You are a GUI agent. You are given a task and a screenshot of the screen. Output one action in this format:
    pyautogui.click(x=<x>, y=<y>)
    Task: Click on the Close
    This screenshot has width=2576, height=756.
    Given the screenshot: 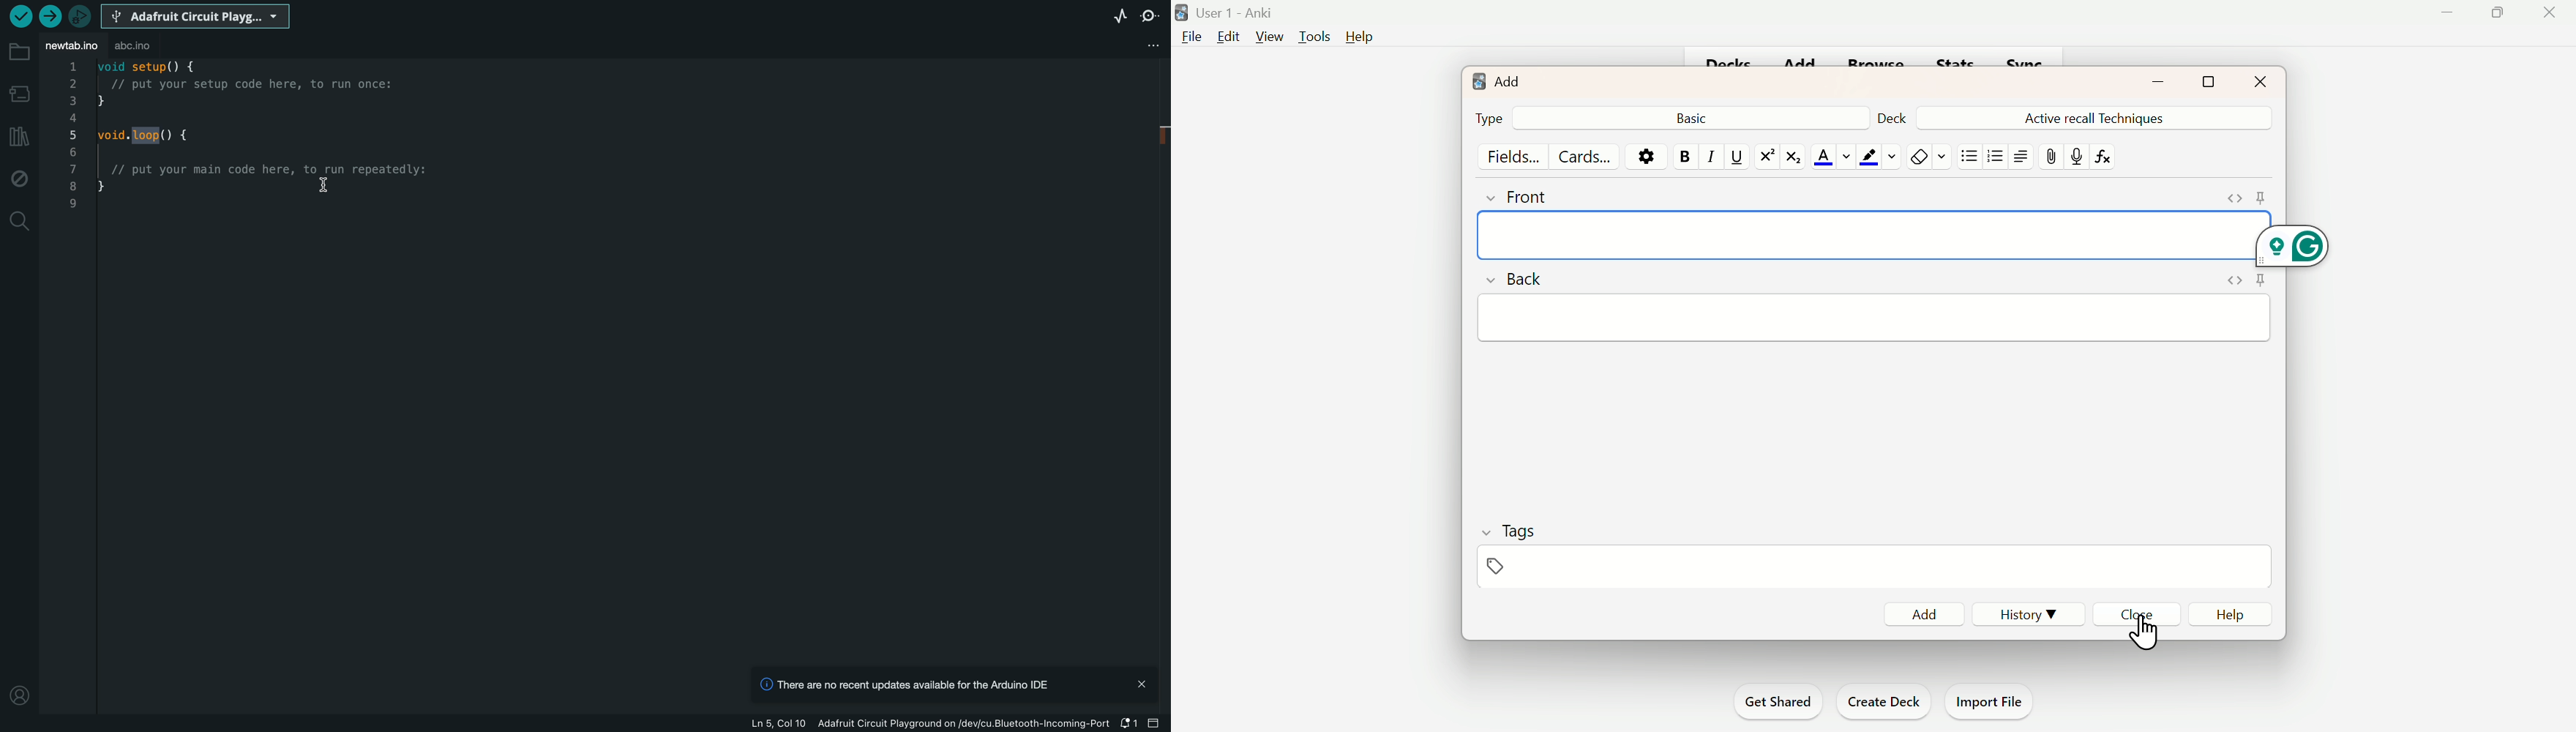 What is the action you would take?
    pyautogui.click(x=2258, y=80)
    